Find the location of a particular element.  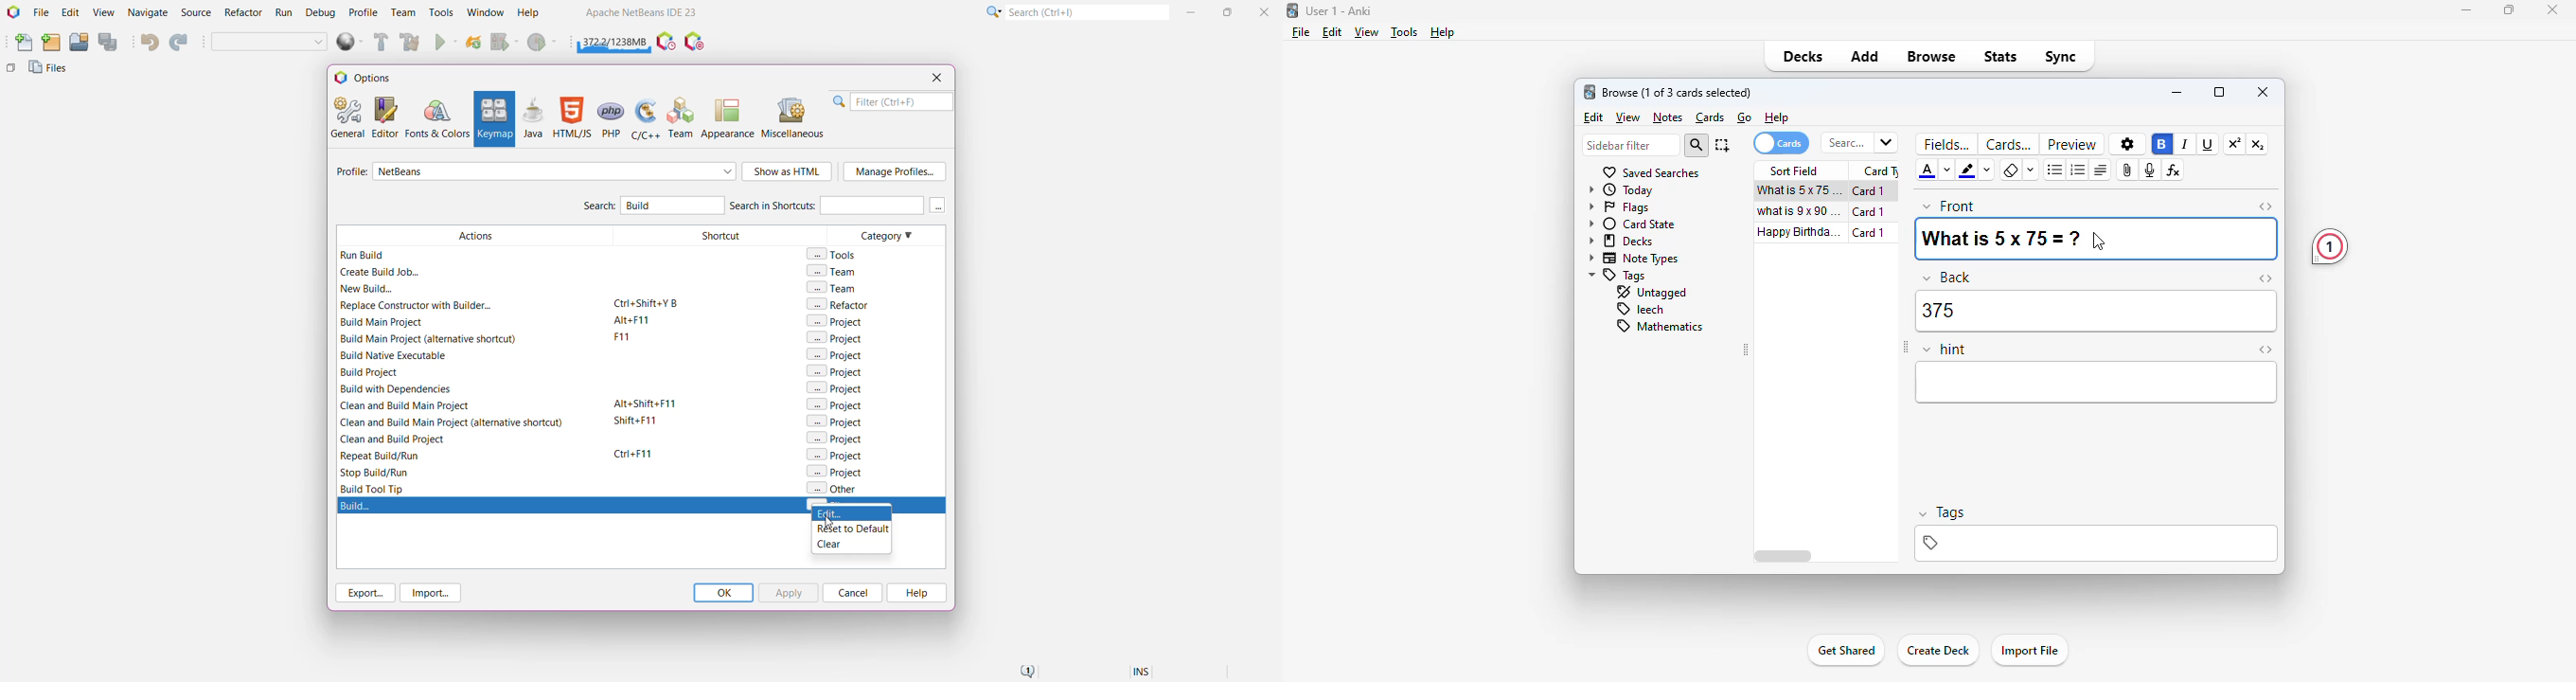

1 is located at coordinates (2330, 247).